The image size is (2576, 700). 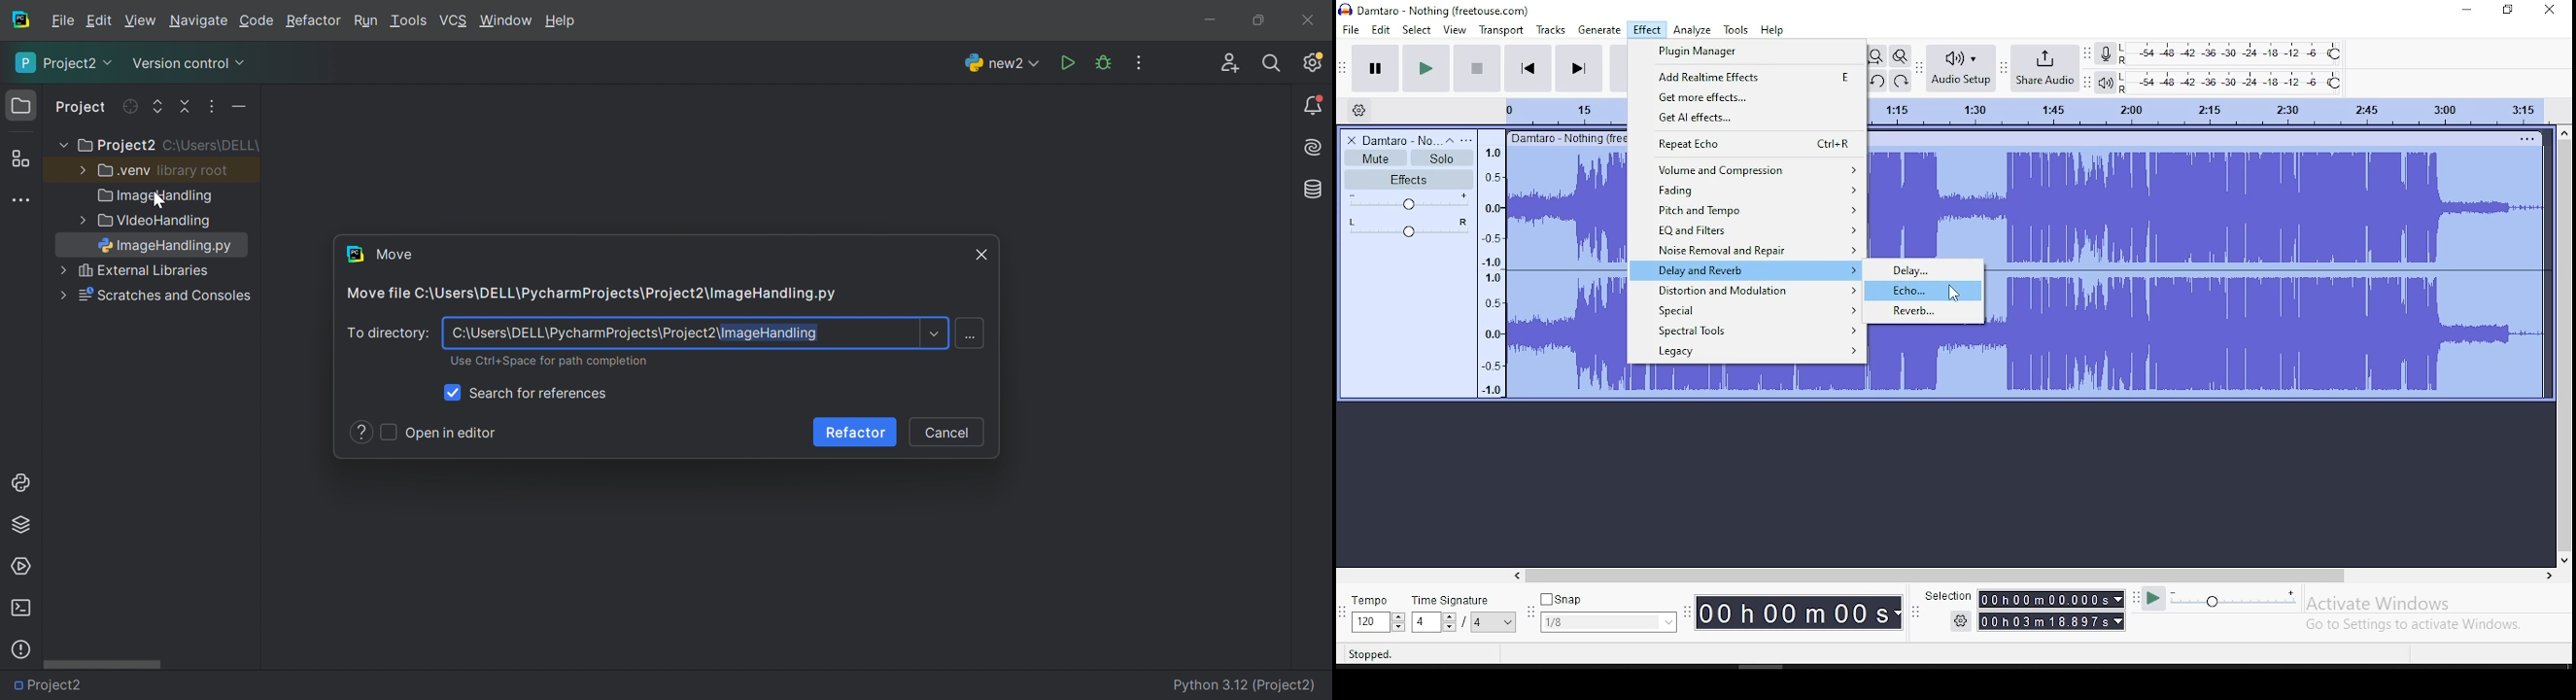 What do you see at coordinates (2045, 68) in the screenshot?
I see `share audio` at bounding box center [2045, 68].